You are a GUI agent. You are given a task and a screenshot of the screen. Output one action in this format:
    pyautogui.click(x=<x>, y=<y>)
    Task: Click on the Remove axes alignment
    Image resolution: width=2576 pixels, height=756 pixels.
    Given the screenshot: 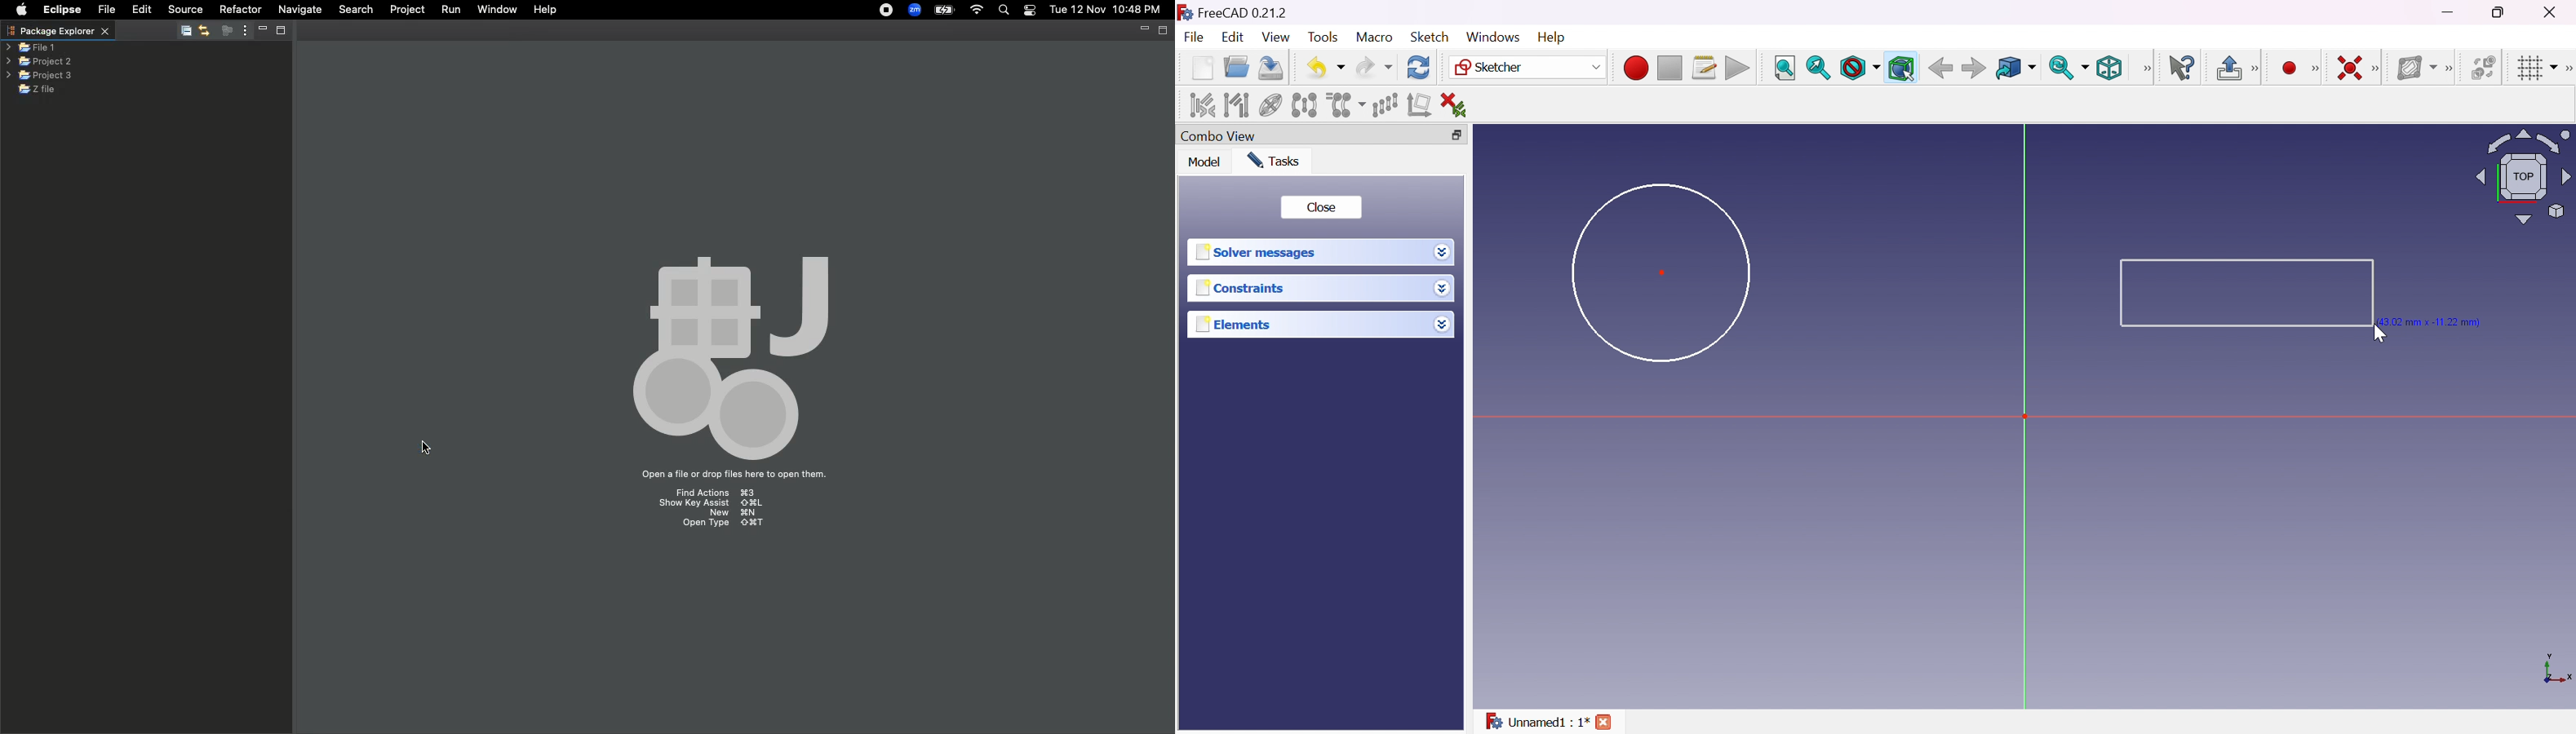 What is the action you would take?
    pyautogui.click(x=1420, y=106)
    